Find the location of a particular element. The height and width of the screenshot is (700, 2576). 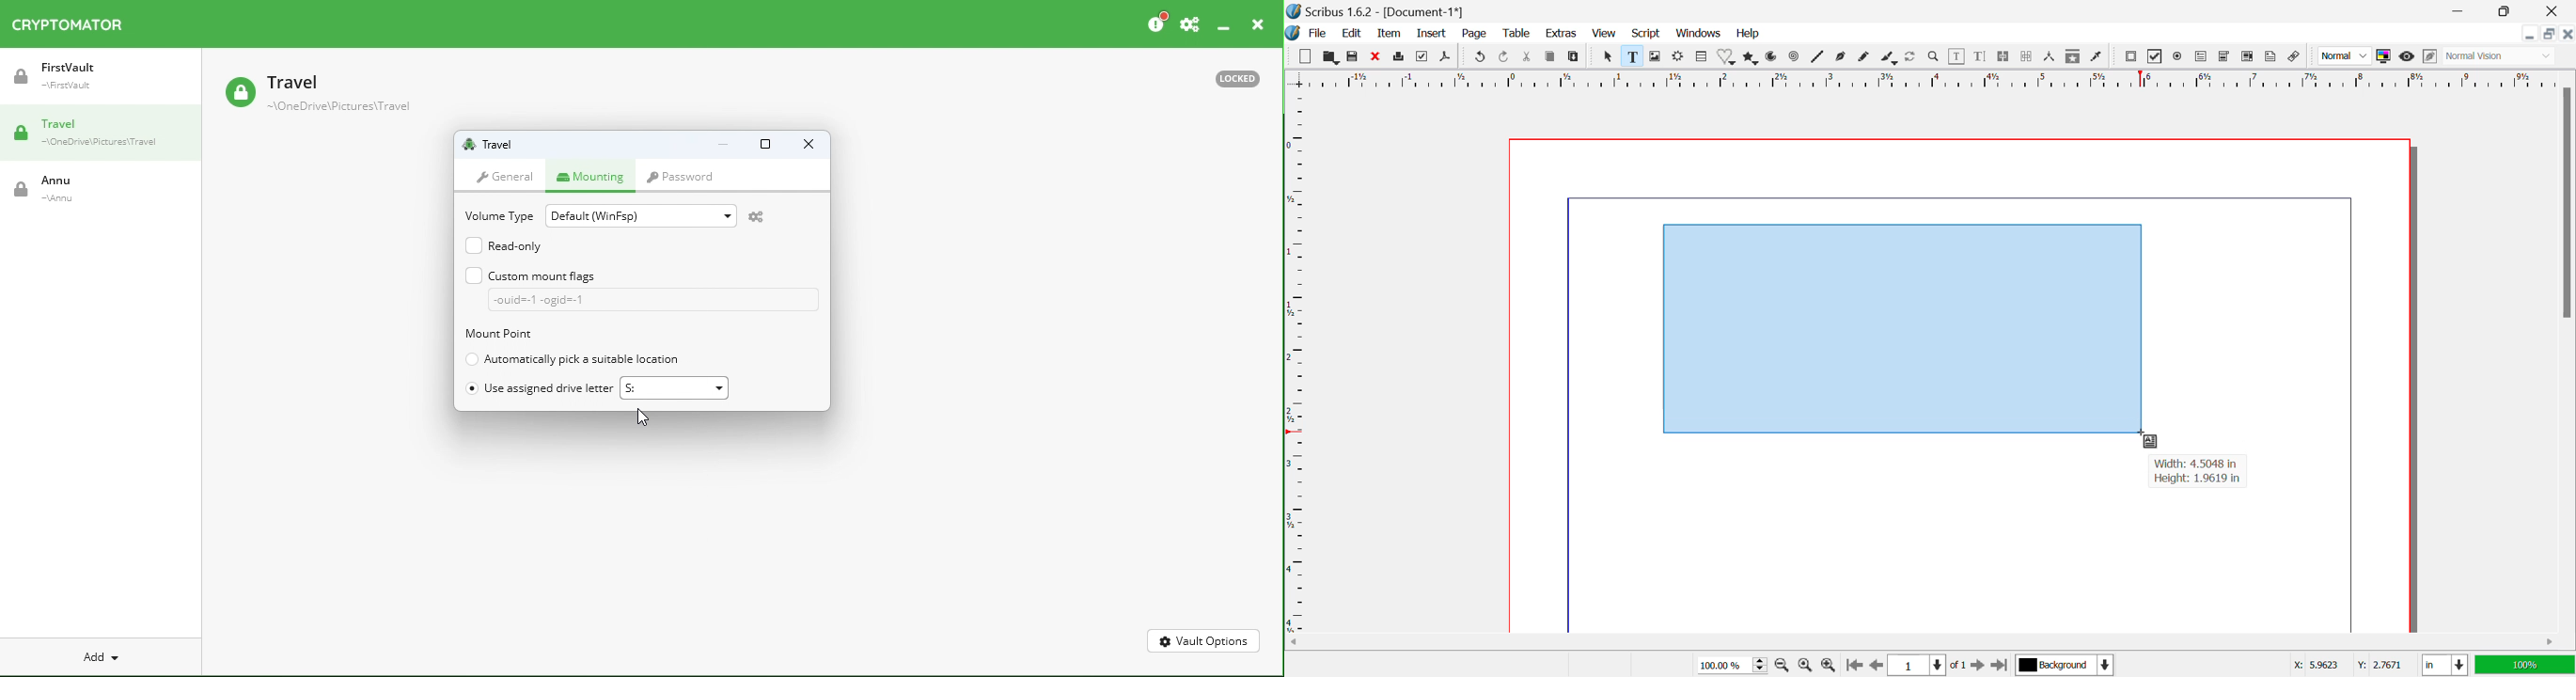

Background is located at coordinates (2063, 664).